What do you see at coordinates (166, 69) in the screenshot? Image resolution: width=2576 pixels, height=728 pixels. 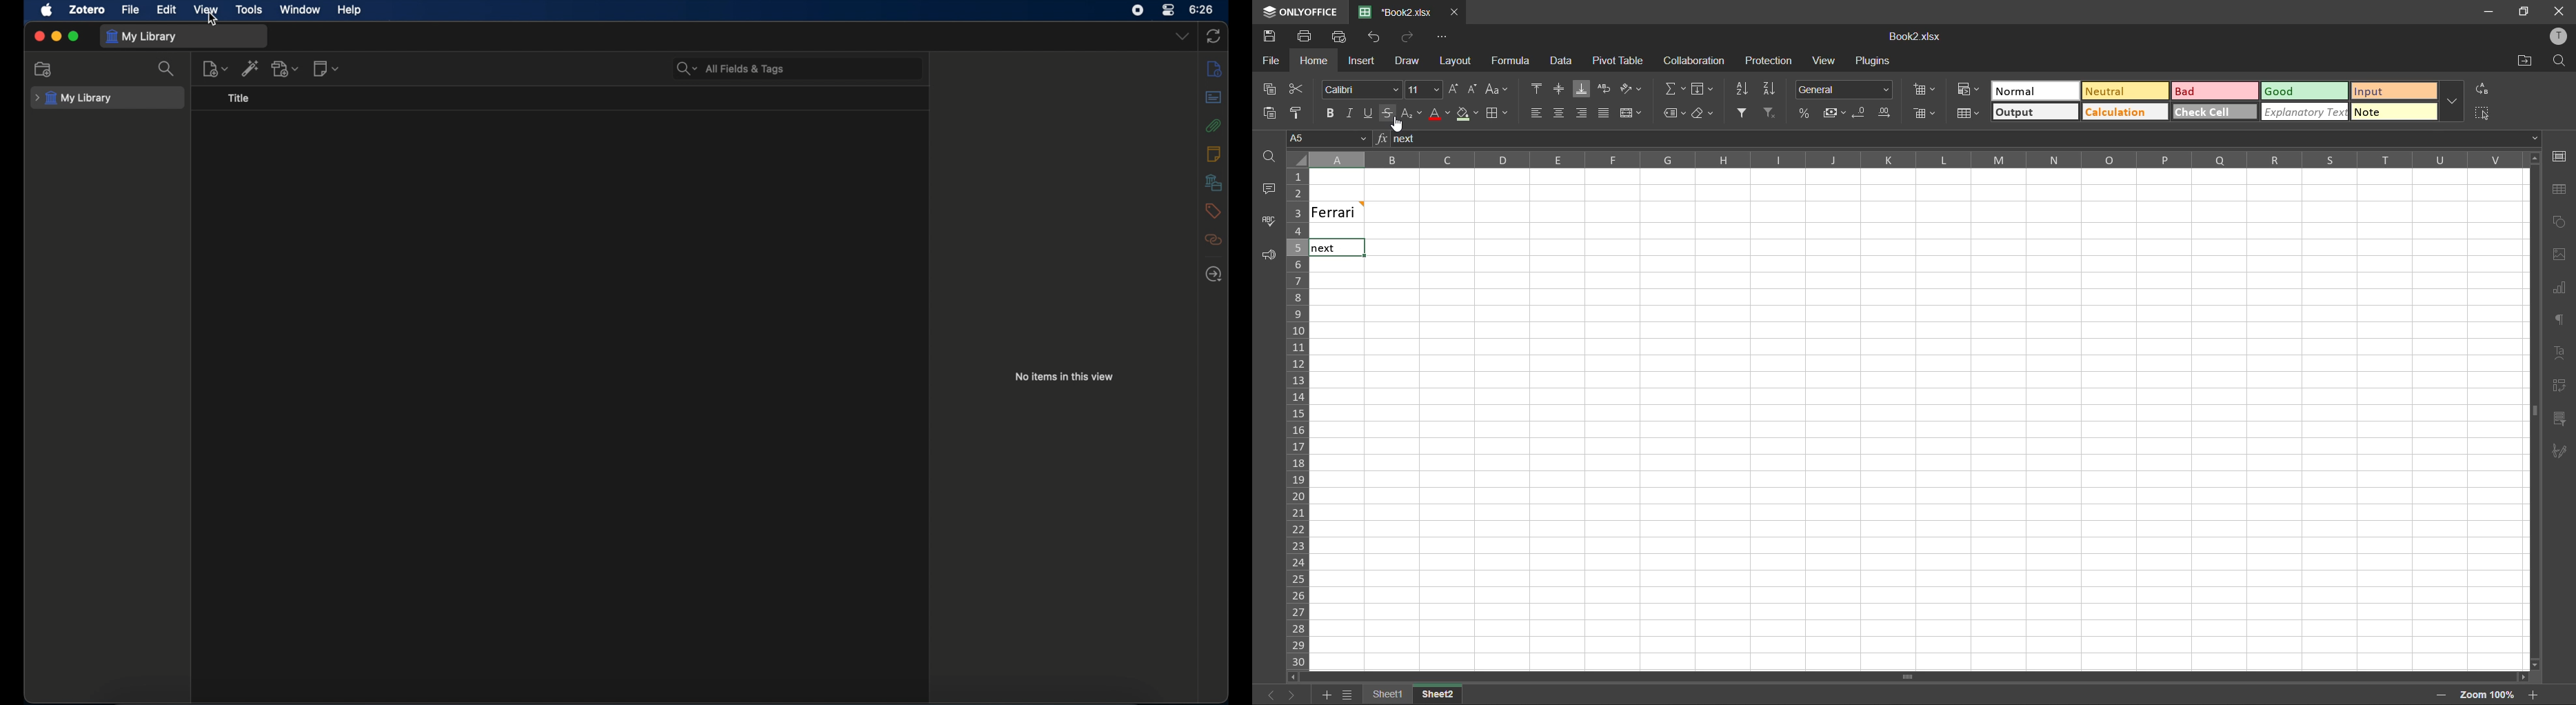 I see `search` at bounding box center [166, 69].